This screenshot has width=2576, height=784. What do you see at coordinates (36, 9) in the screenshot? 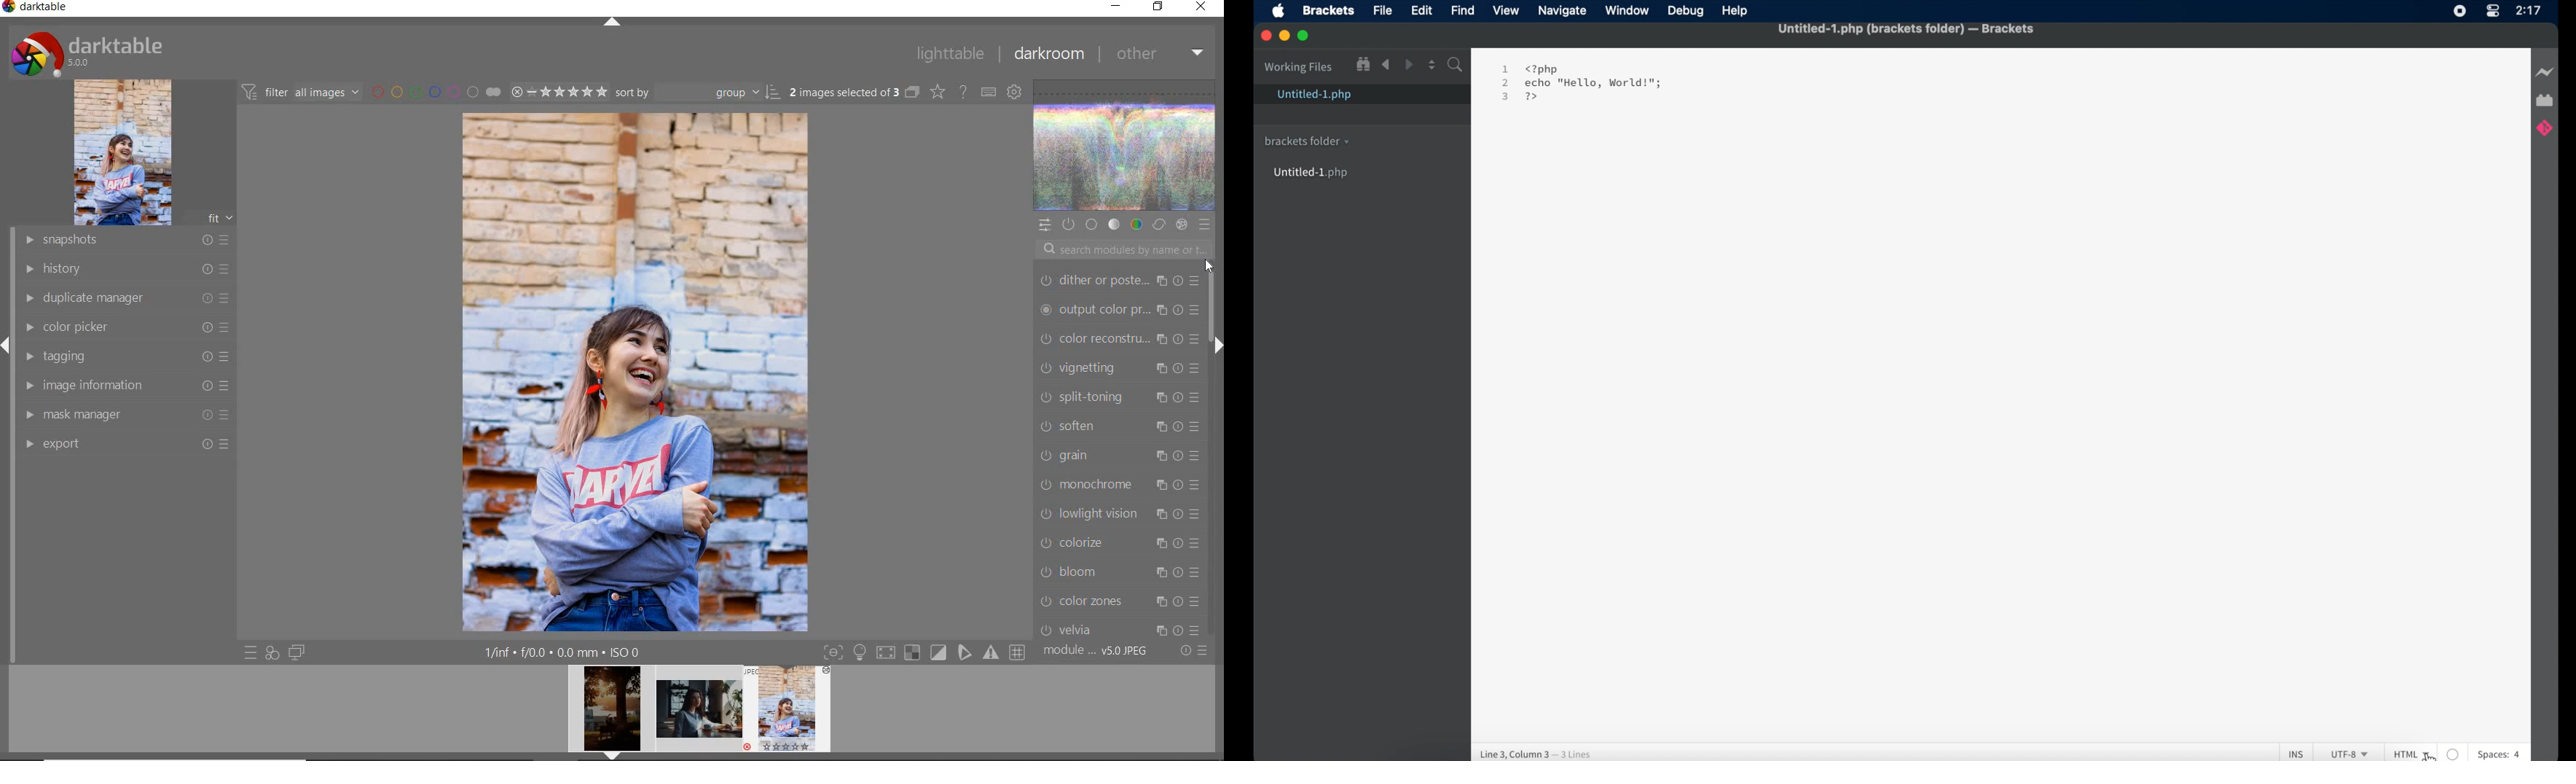
I see `system name` at bounding box center [36, 9].